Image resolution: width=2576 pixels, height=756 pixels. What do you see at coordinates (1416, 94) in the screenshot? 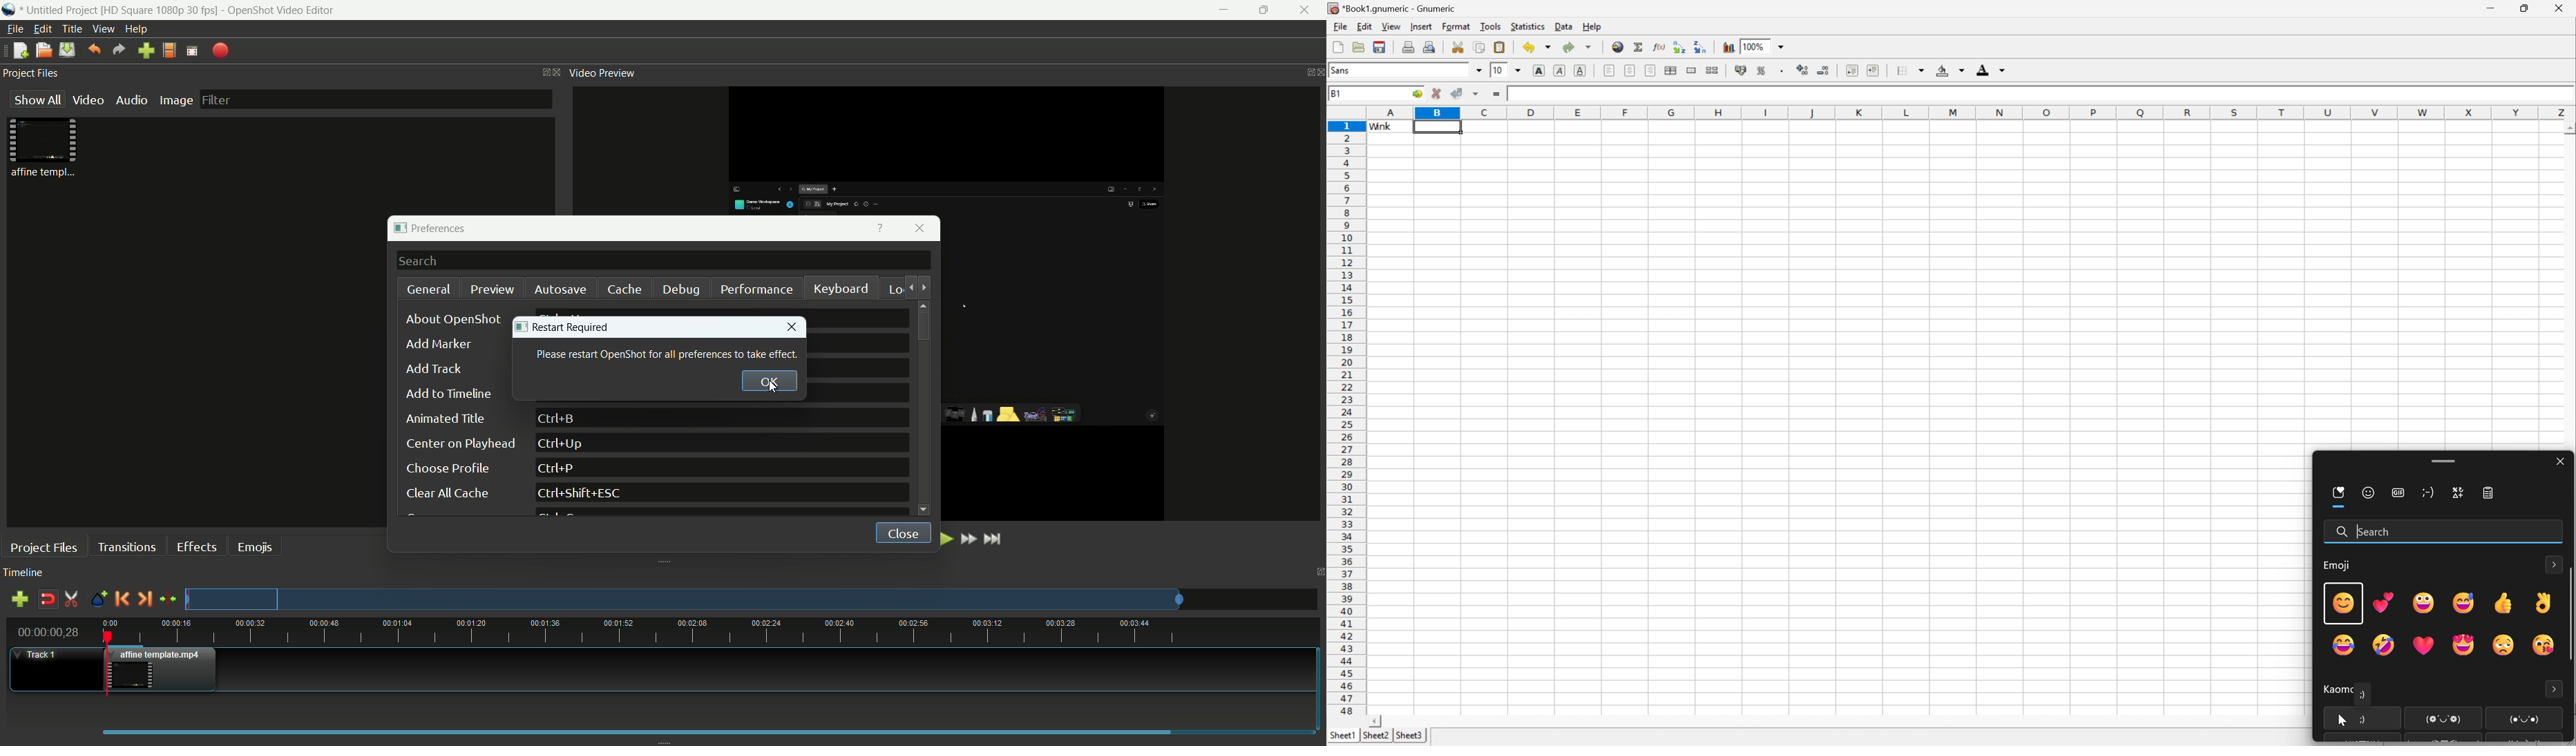
I see `go to` at bounding box center [1416, 94].